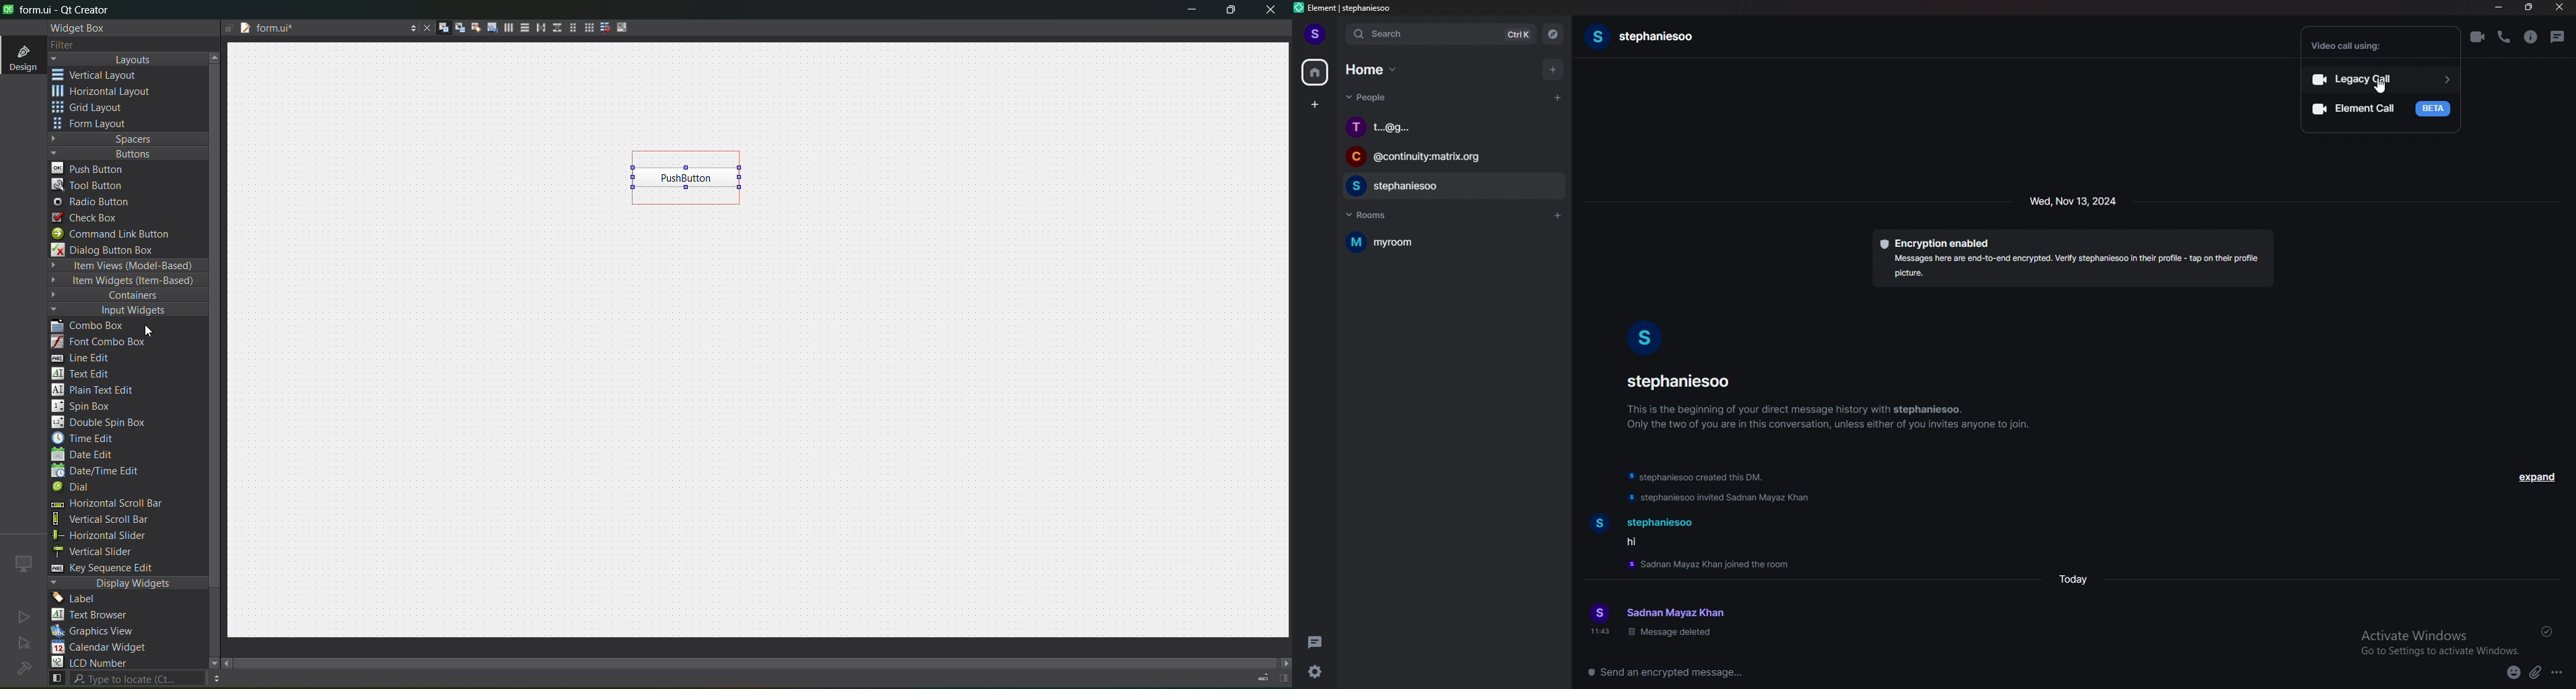 Image resolution: width=2576 pixels, height=700 pixels. Describe the element at coordinates (207, 661) in the screenshot. I see `move down` at that location.